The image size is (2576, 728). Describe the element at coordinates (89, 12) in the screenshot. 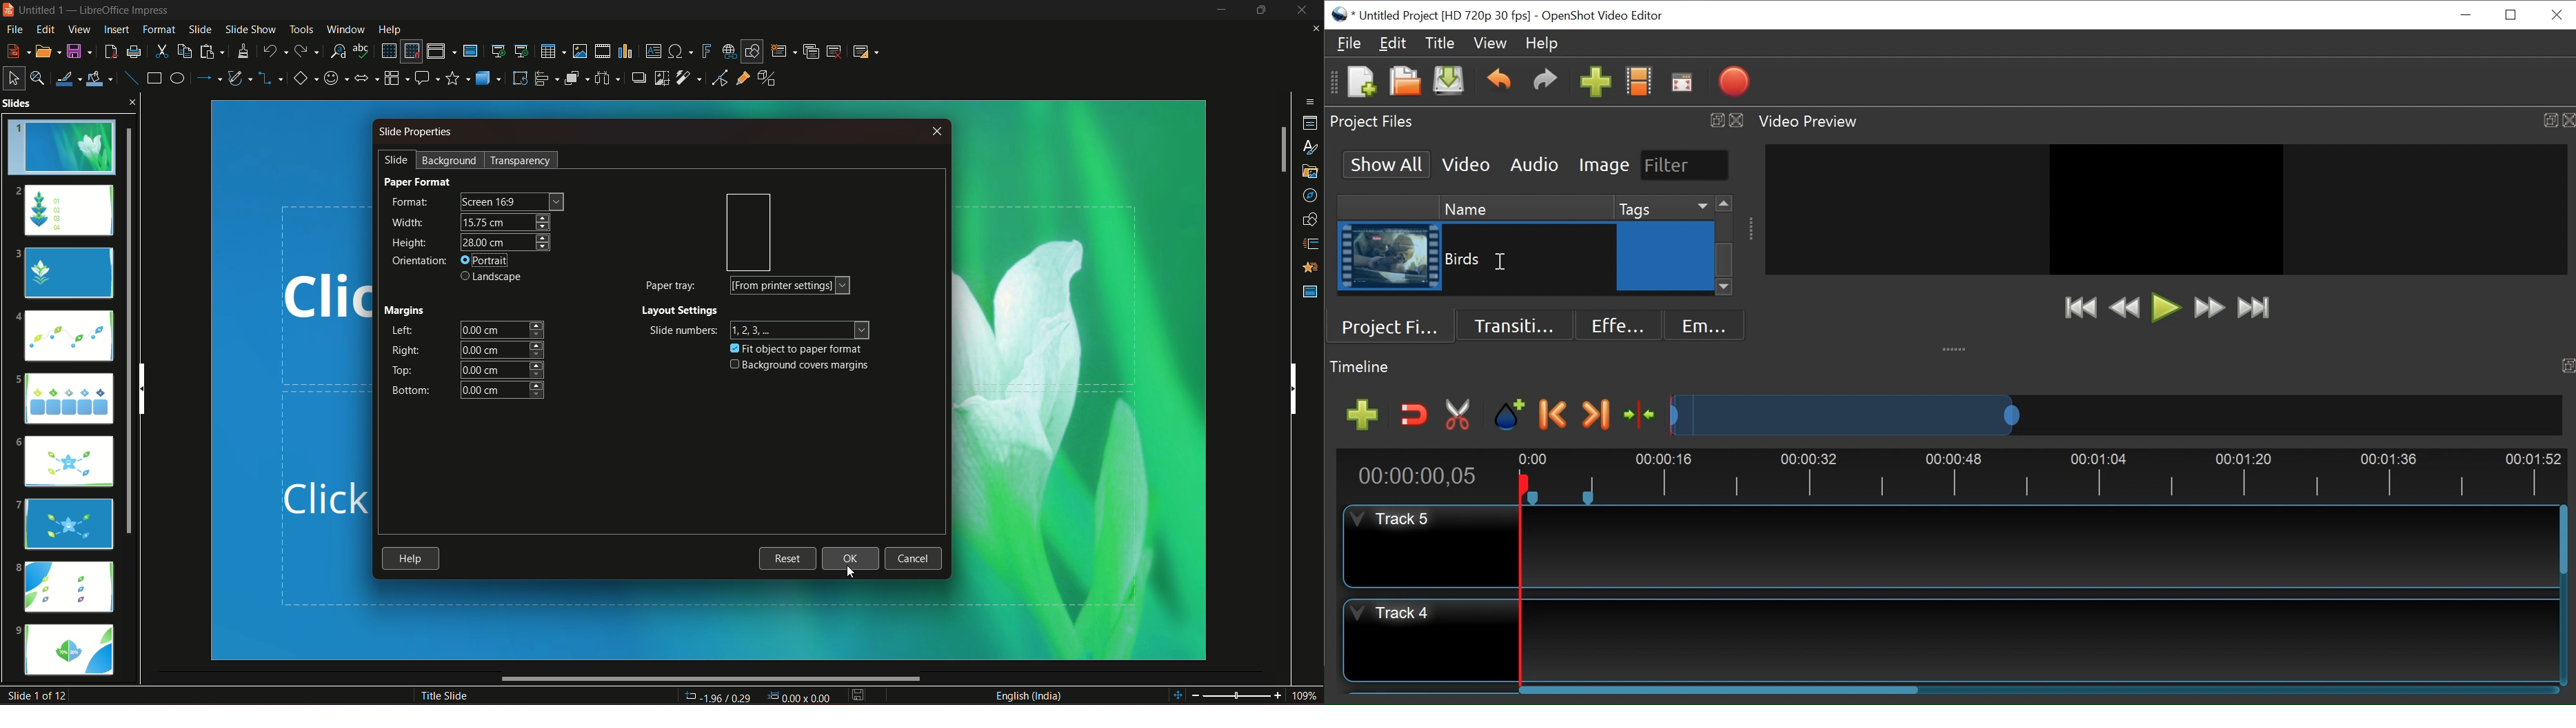

I see `logo and title` at that location.